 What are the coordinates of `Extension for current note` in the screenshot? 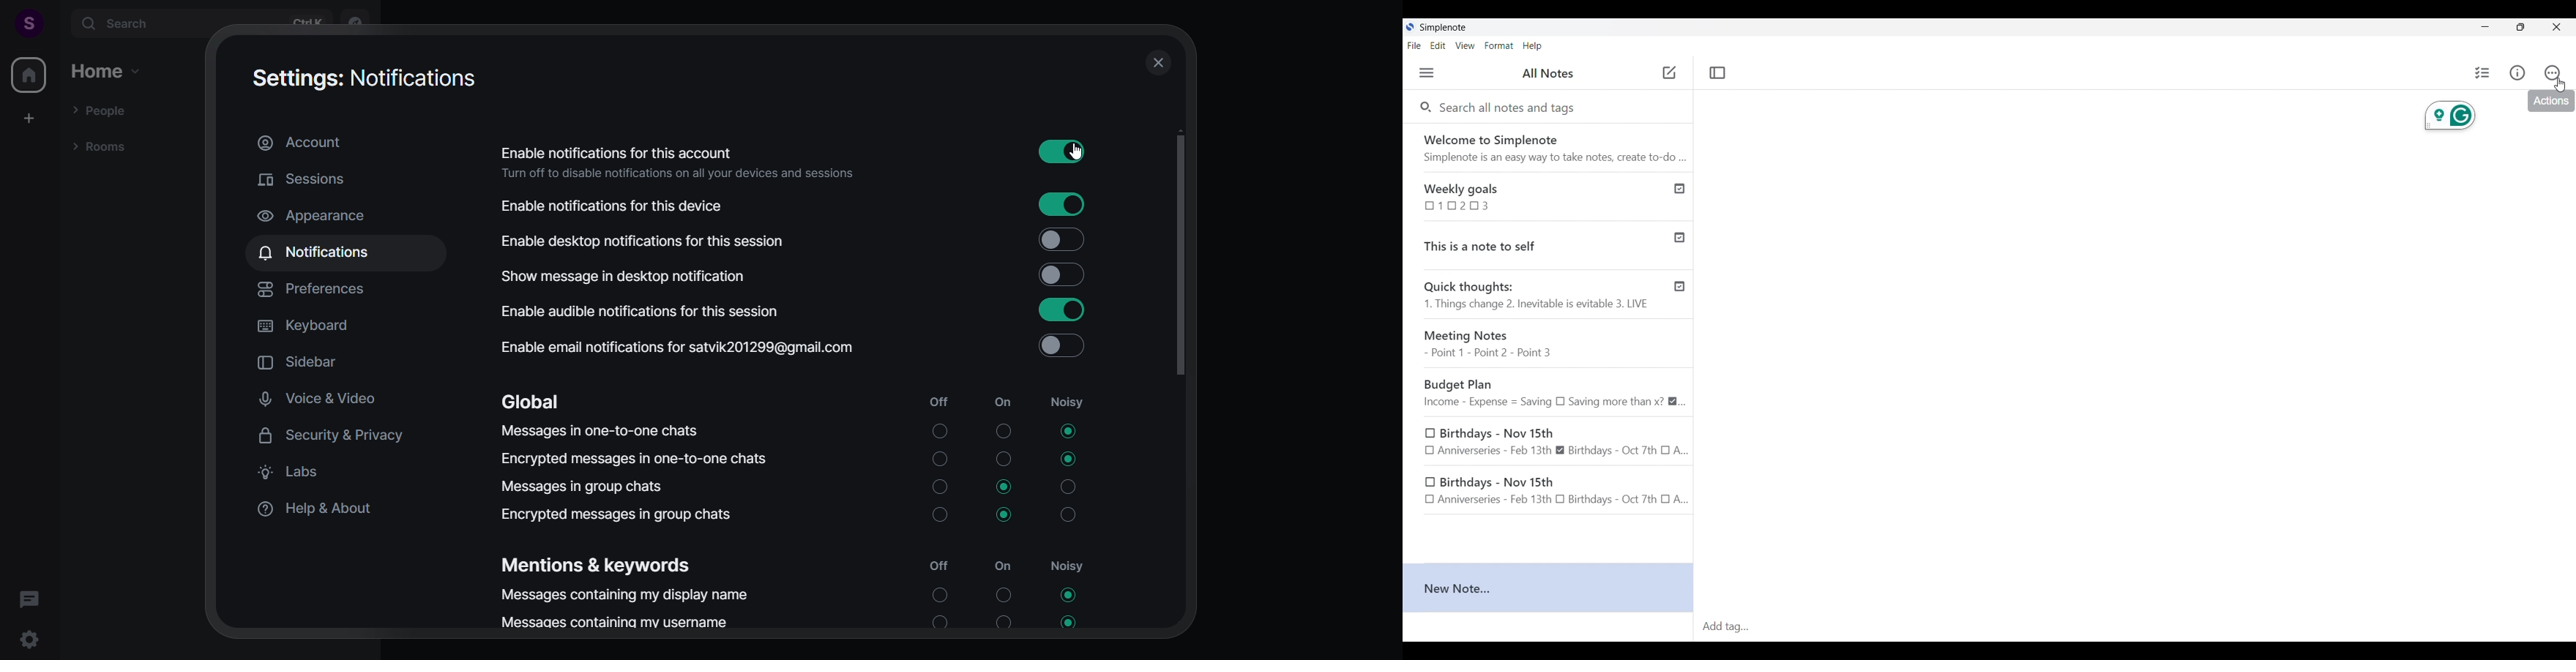 It's located at (2450, 115).